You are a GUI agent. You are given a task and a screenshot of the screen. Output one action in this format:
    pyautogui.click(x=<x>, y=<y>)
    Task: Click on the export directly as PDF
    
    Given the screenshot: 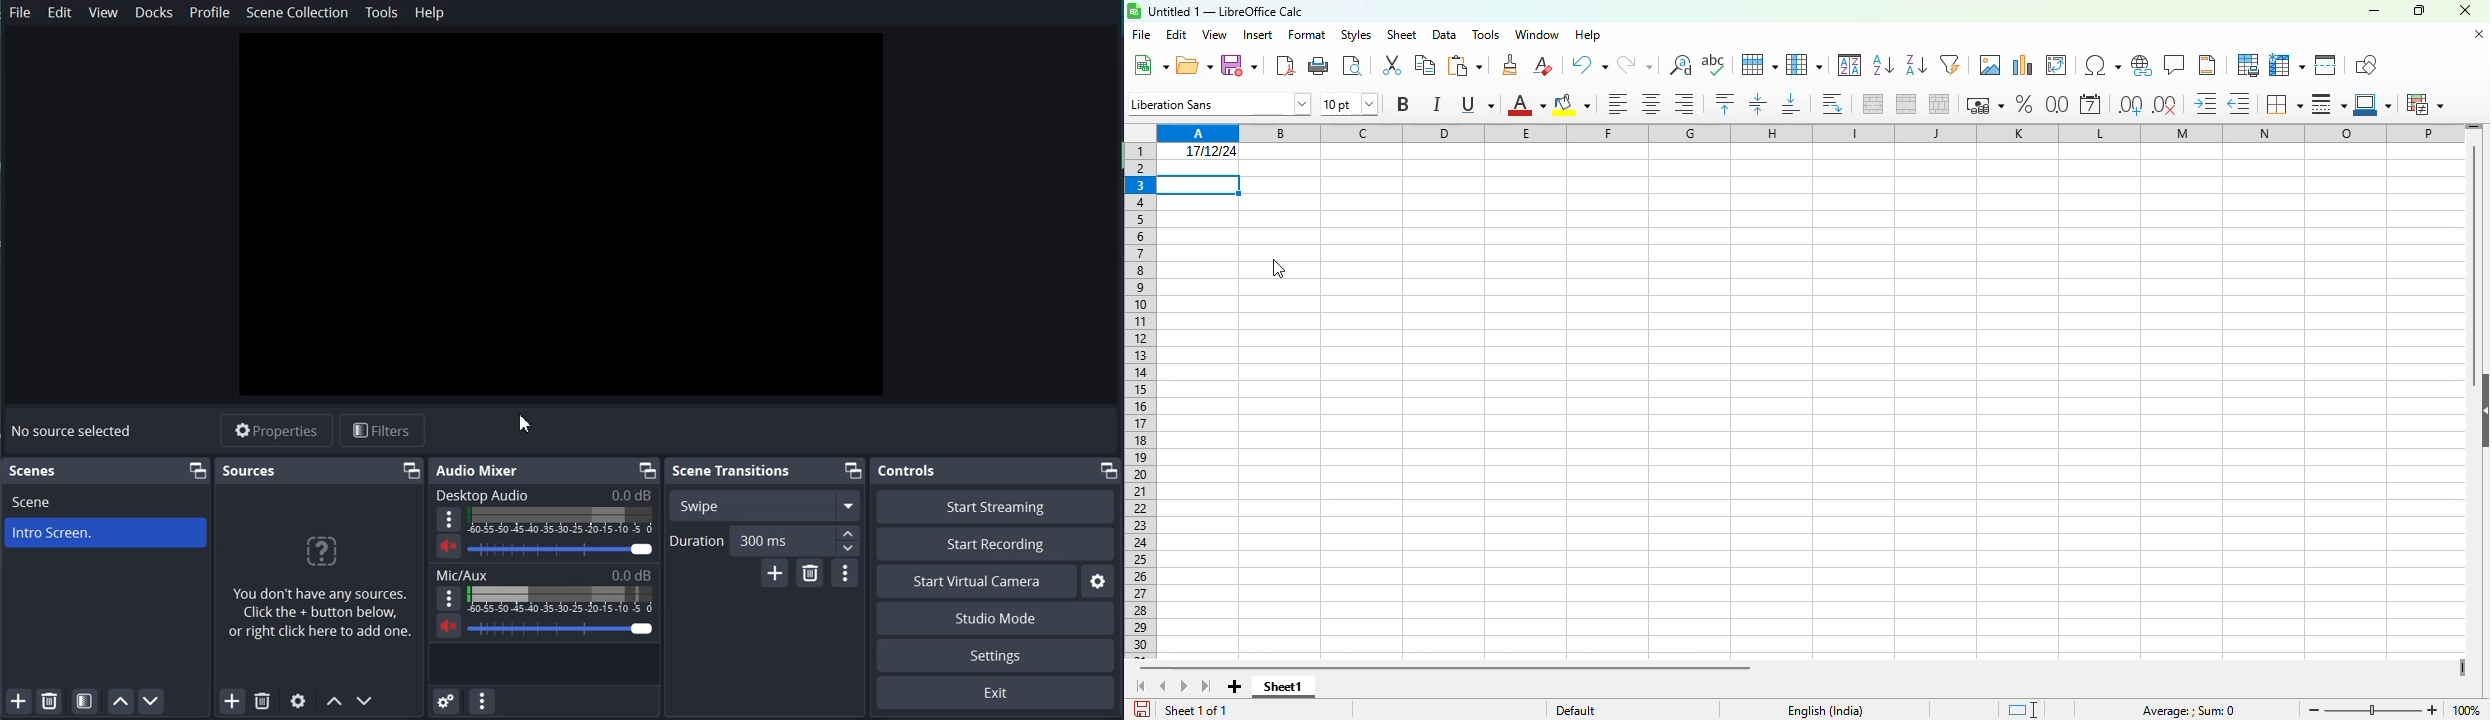 What is the action you would take?
    pyautogui.click(x=1285, y=65)
    